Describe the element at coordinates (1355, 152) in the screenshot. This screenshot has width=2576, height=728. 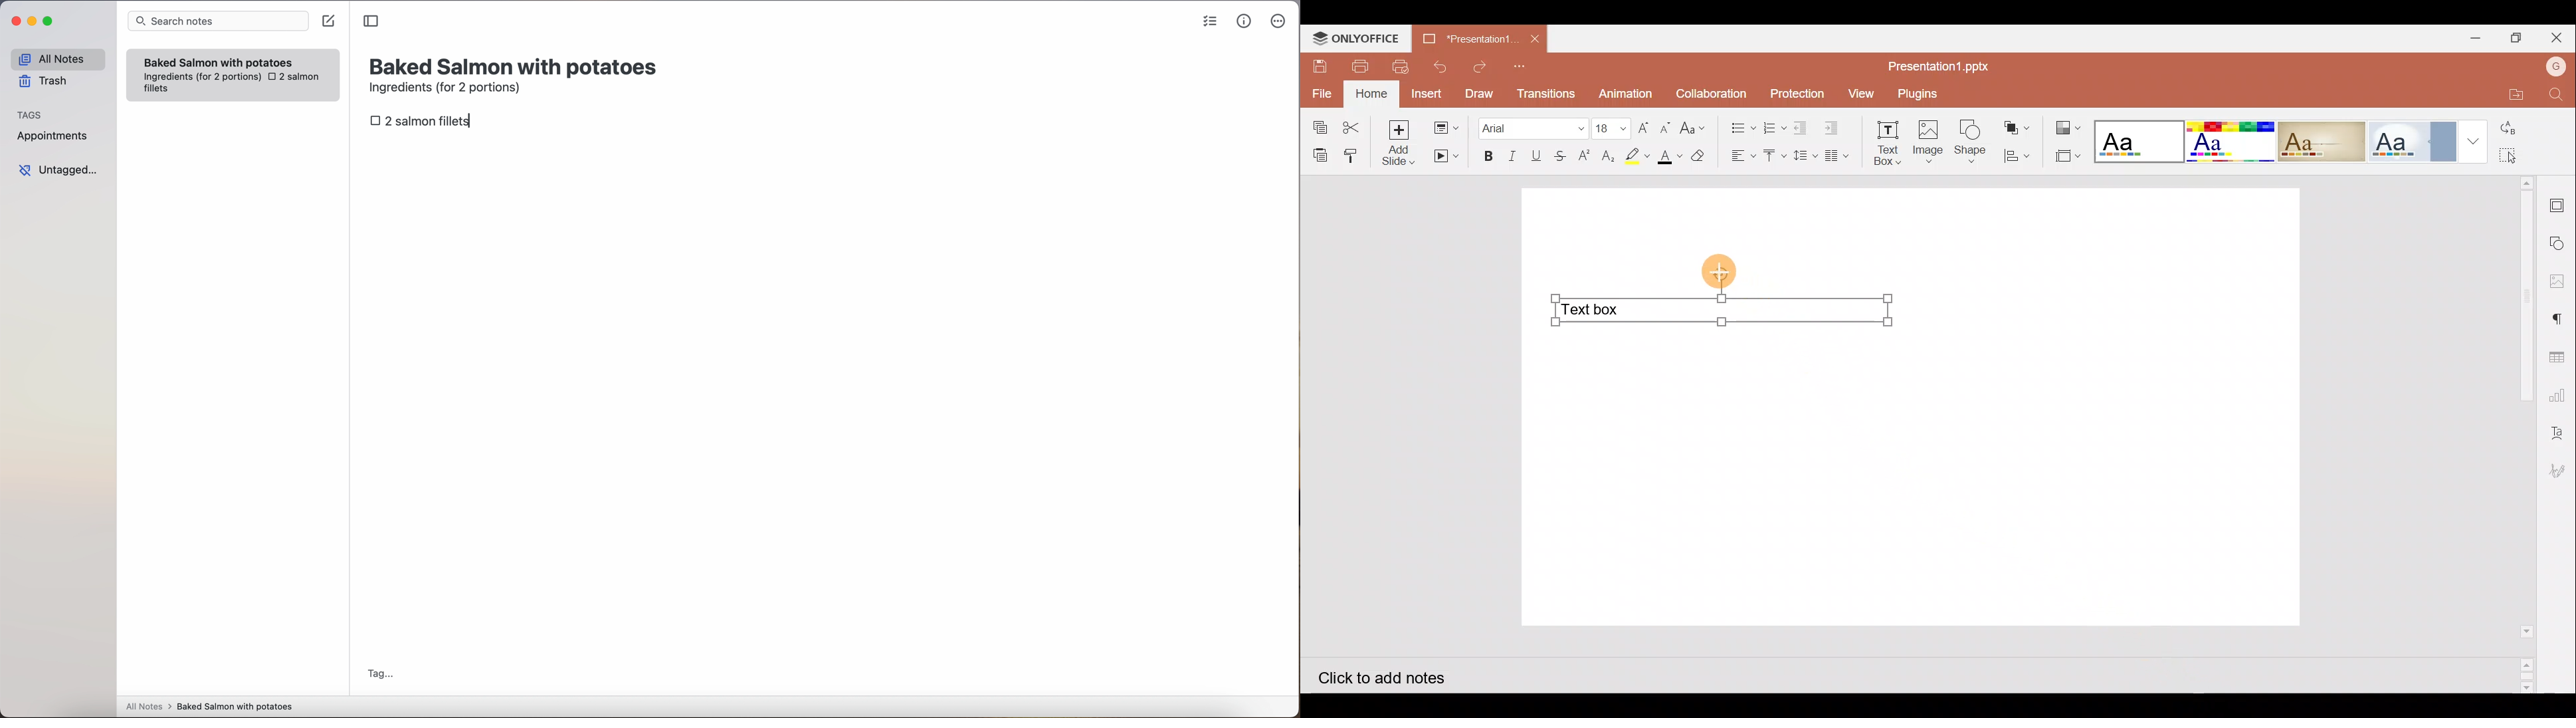
I see `Copy style` at that location.